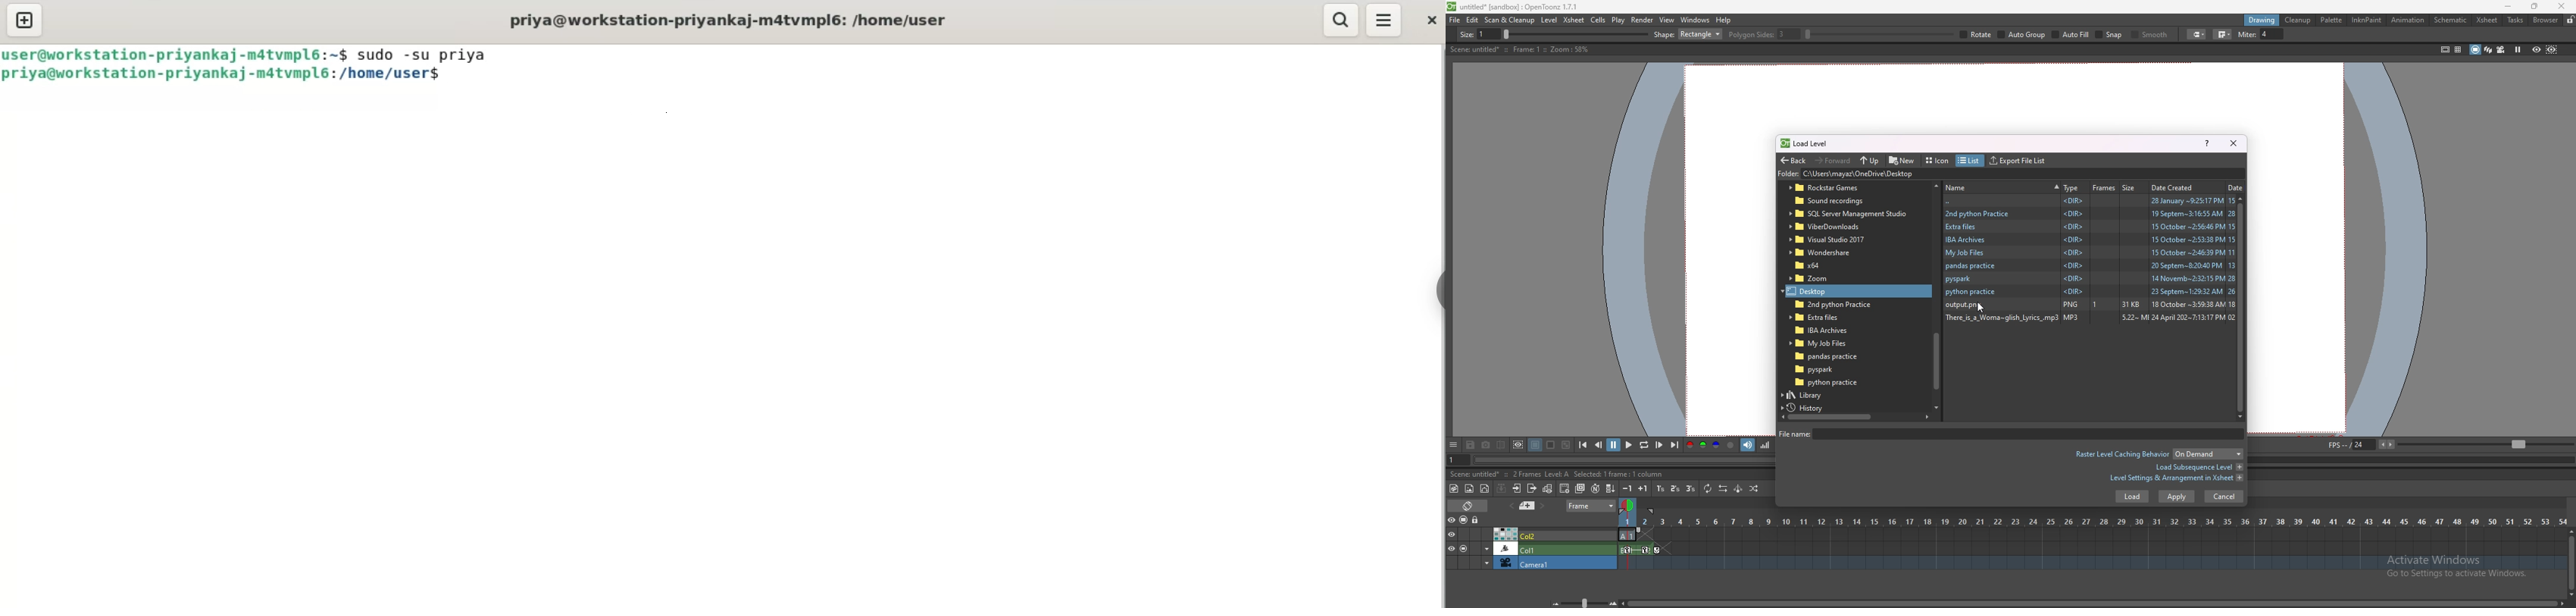  I want to click on toggle edit in place, so click(1547, 488).